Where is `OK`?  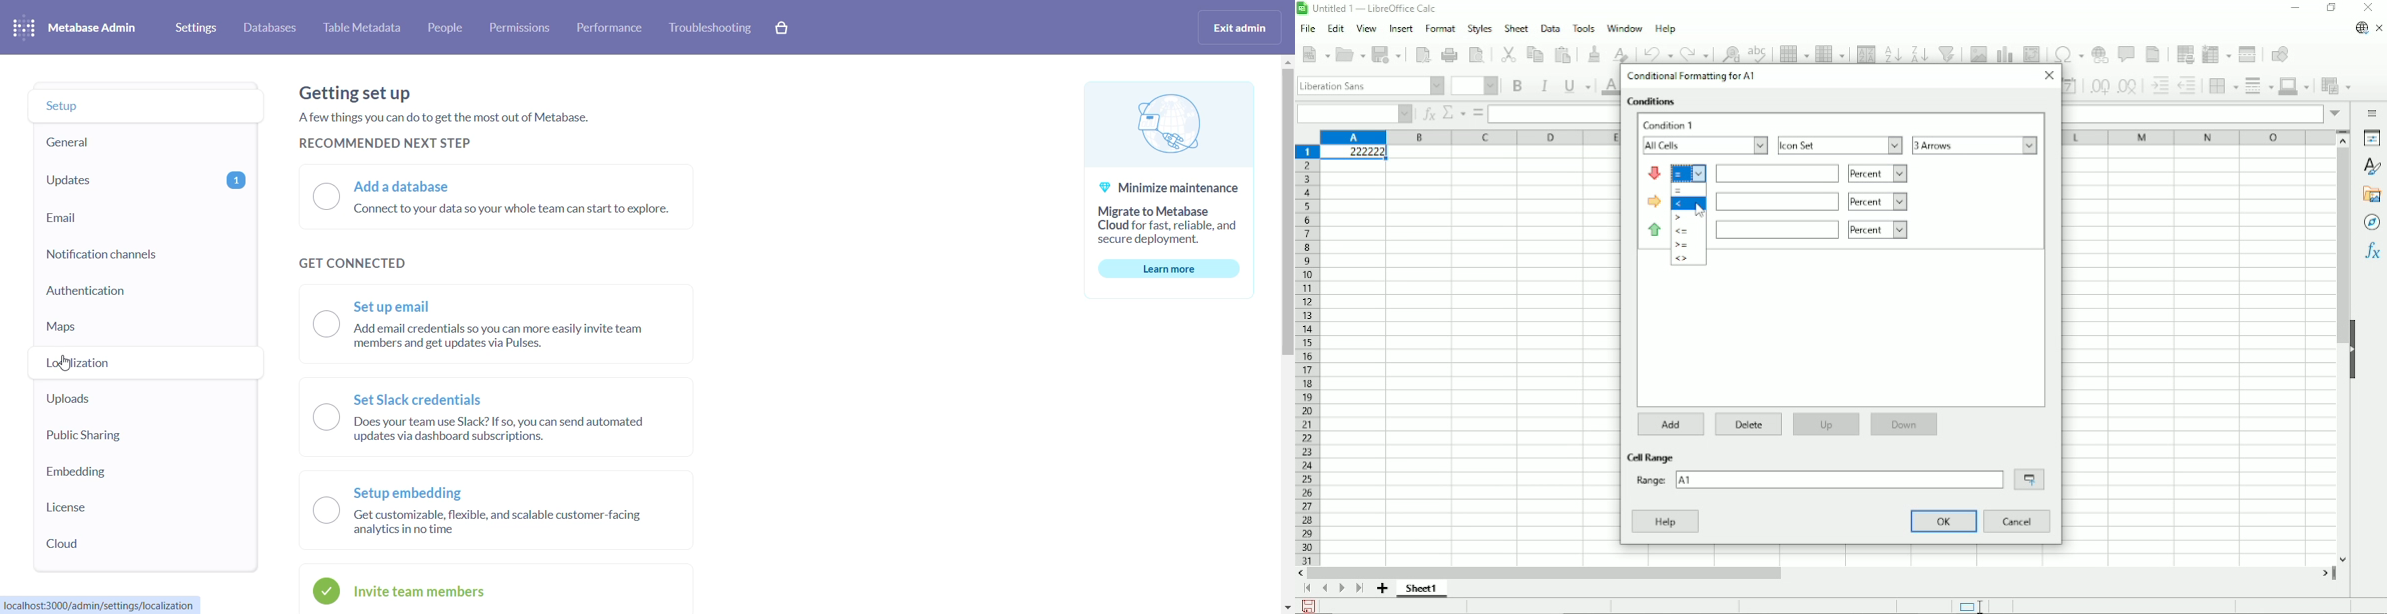 OK is located at coordinates (1945, 521).